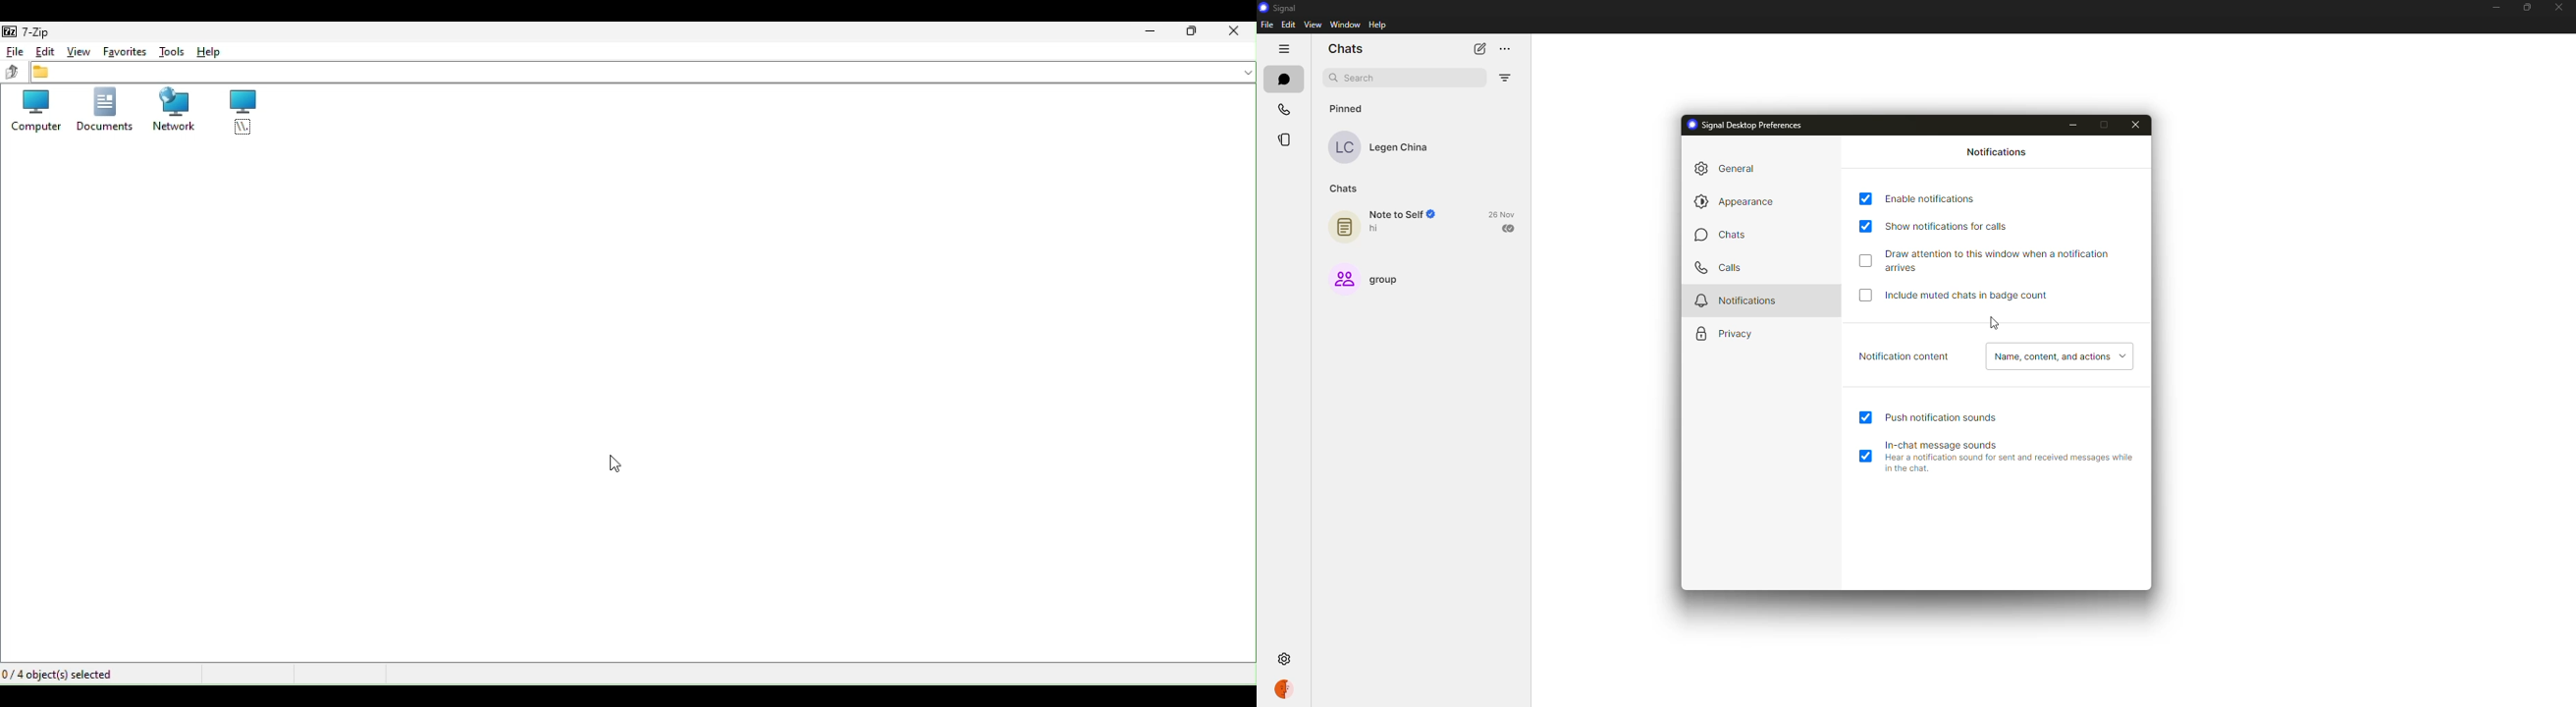 The width and height of the screenshot is (2576, 728). Describe the element at coordinates (1283, 48) in the screenshot. I see `hide tabs` at that location.